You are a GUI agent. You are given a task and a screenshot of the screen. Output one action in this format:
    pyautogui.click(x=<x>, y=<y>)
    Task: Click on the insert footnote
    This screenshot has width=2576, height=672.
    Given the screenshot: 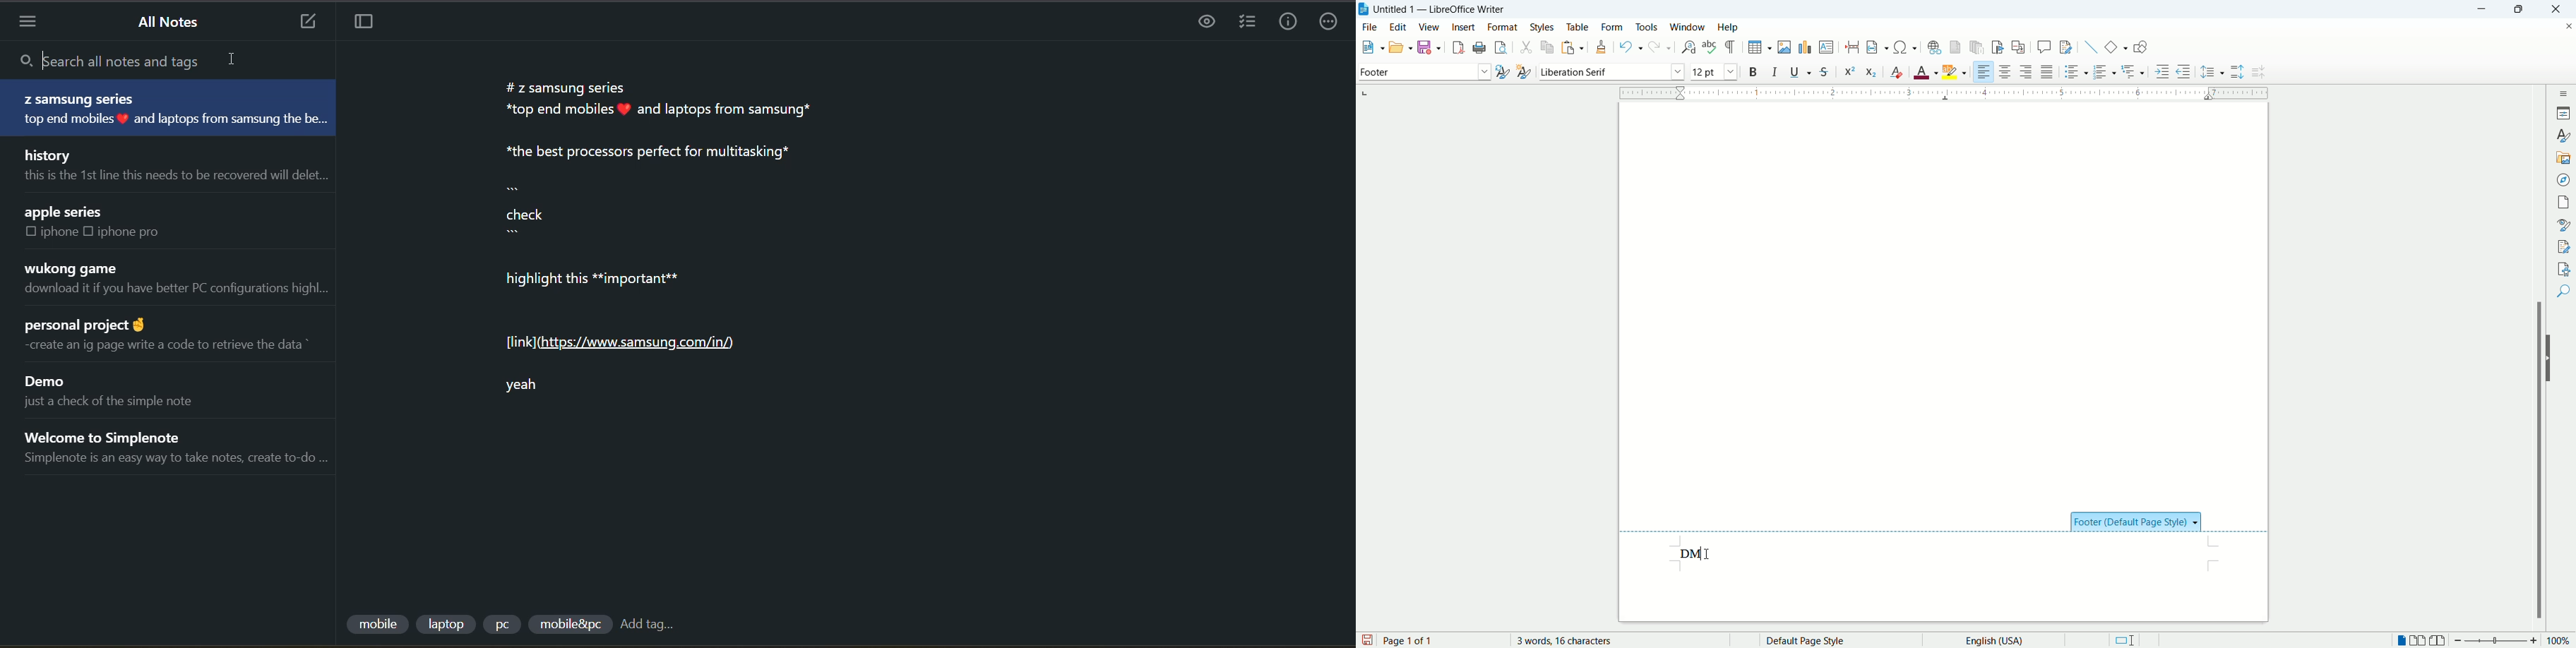 What is the action you would take?
    pyautogui.click(x=1955, y=47)
    